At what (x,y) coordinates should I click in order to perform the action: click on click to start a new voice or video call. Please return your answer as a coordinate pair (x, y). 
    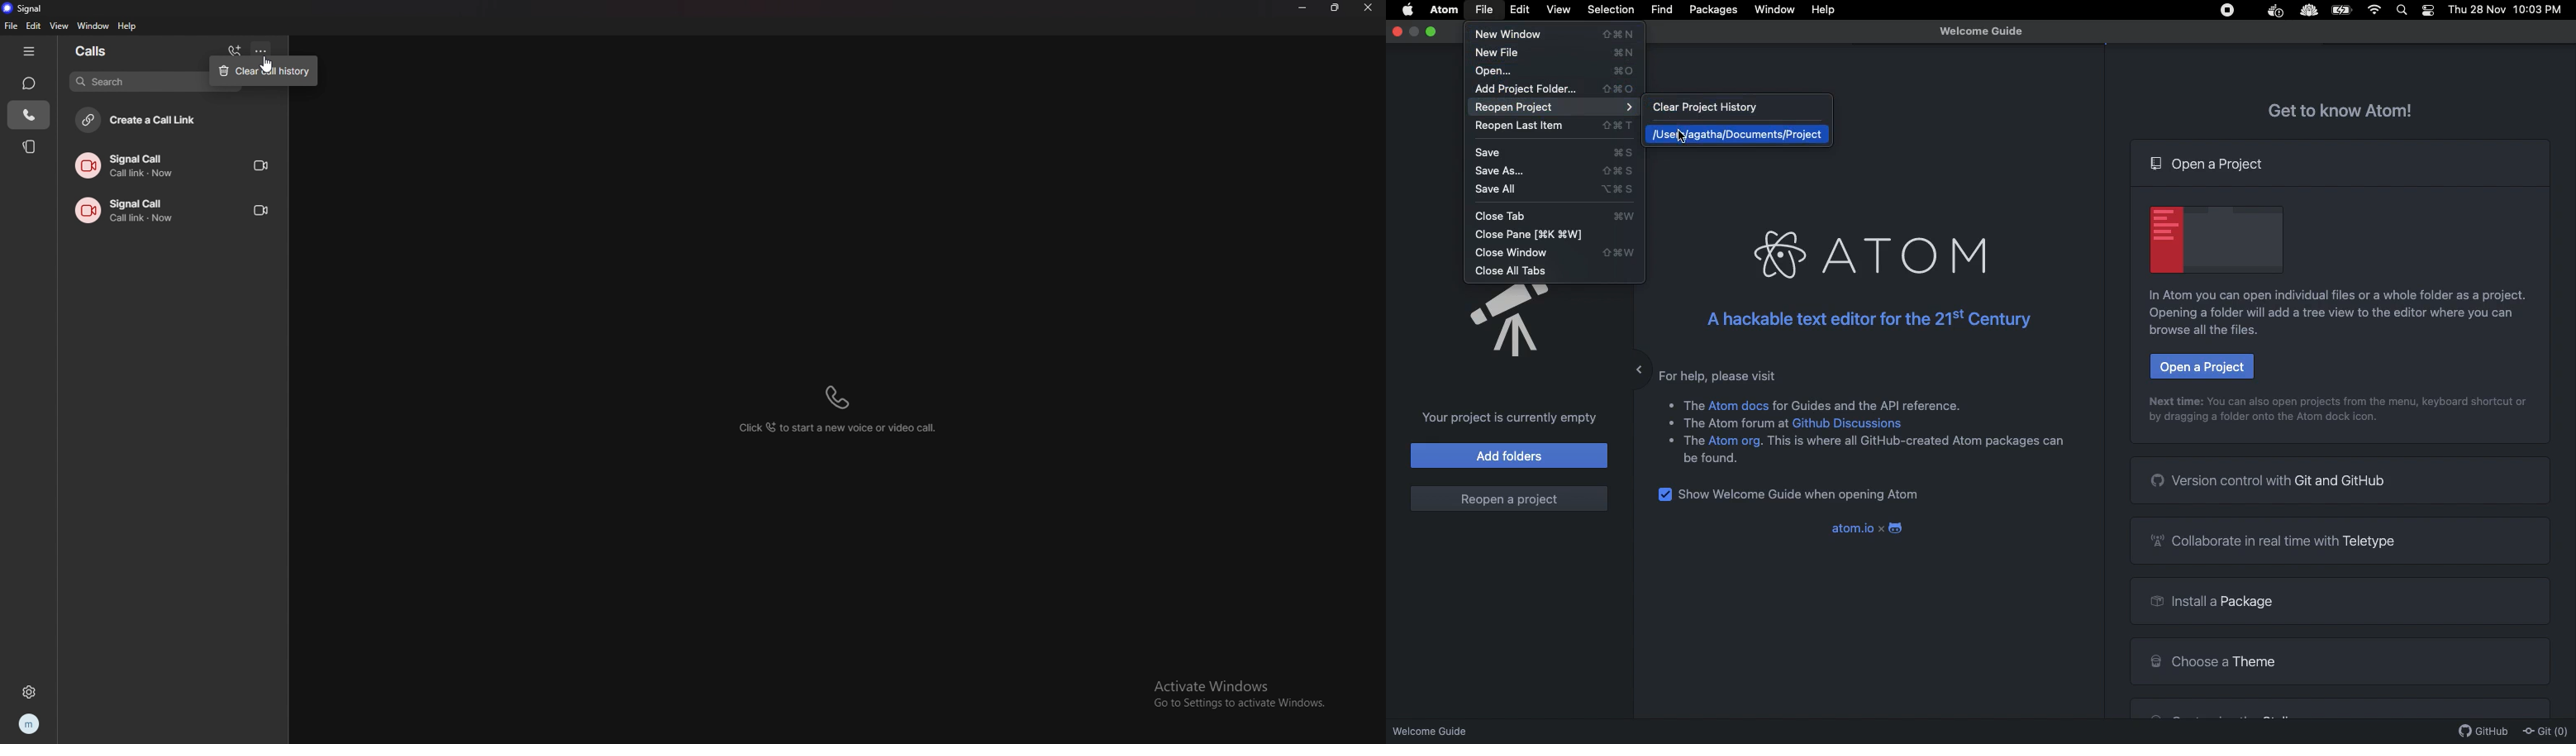
    Looking at the image, I should click on (845, 409).